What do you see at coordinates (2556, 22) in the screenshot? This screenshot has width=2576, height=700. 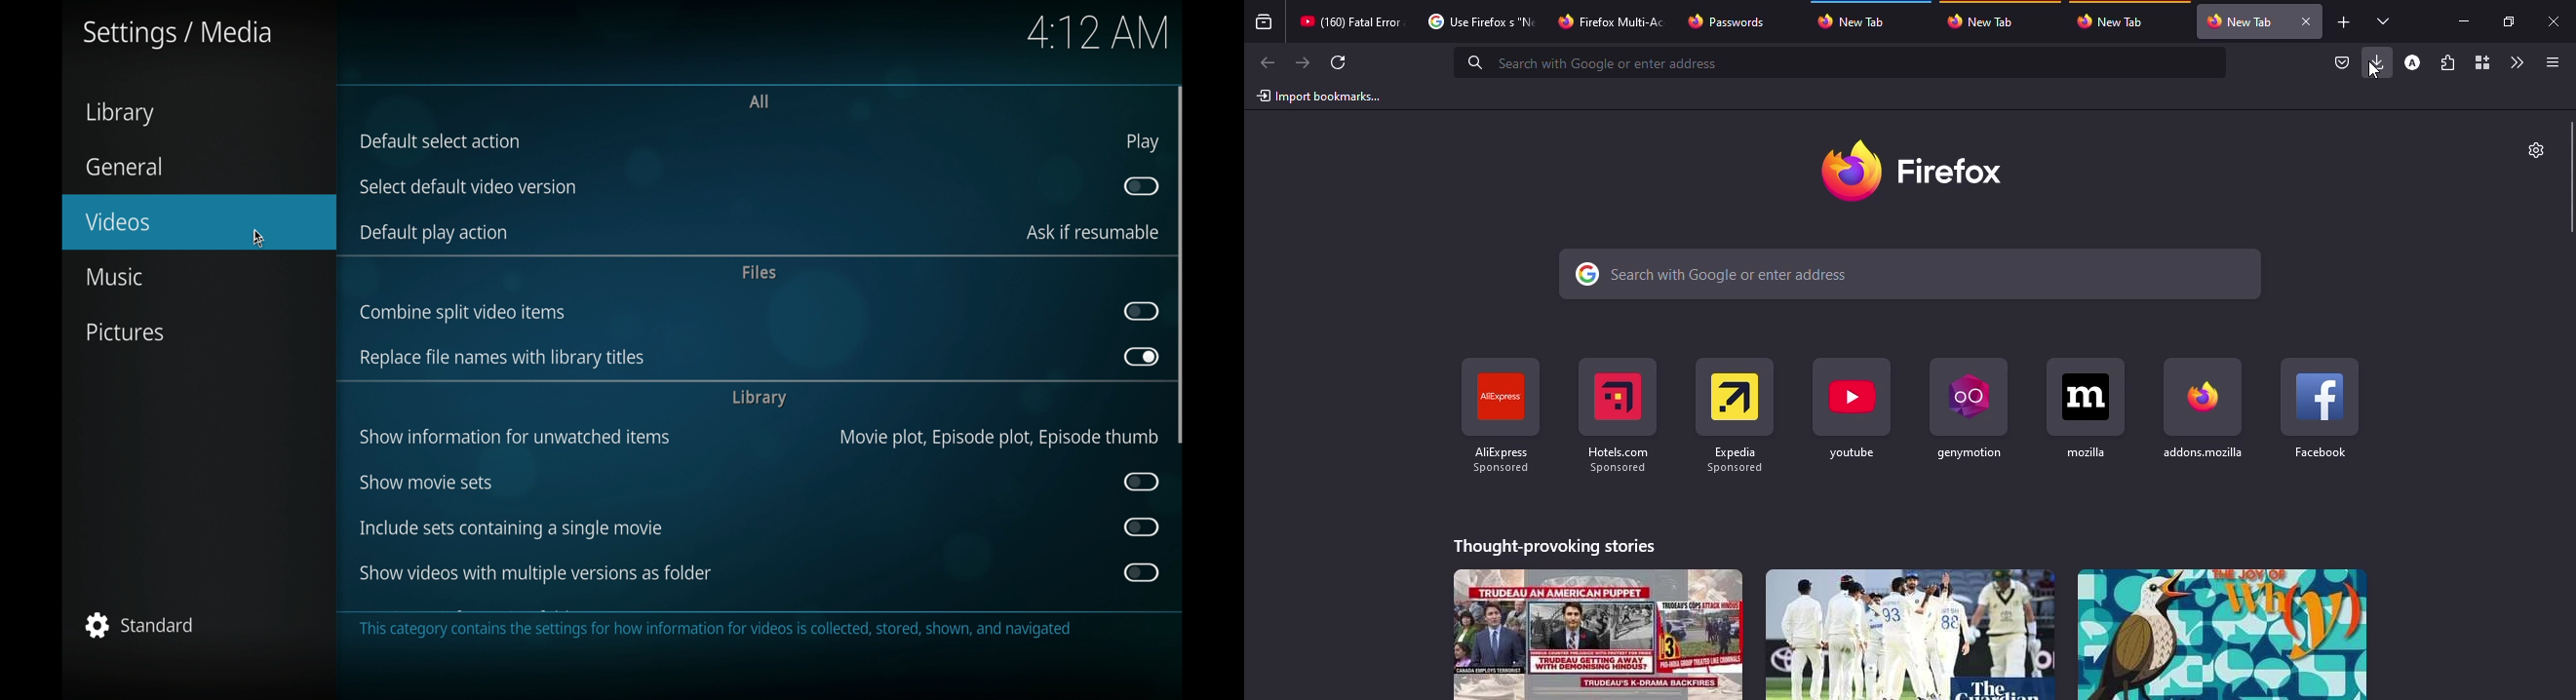 I see `close` at bounding box center [2556, 22].